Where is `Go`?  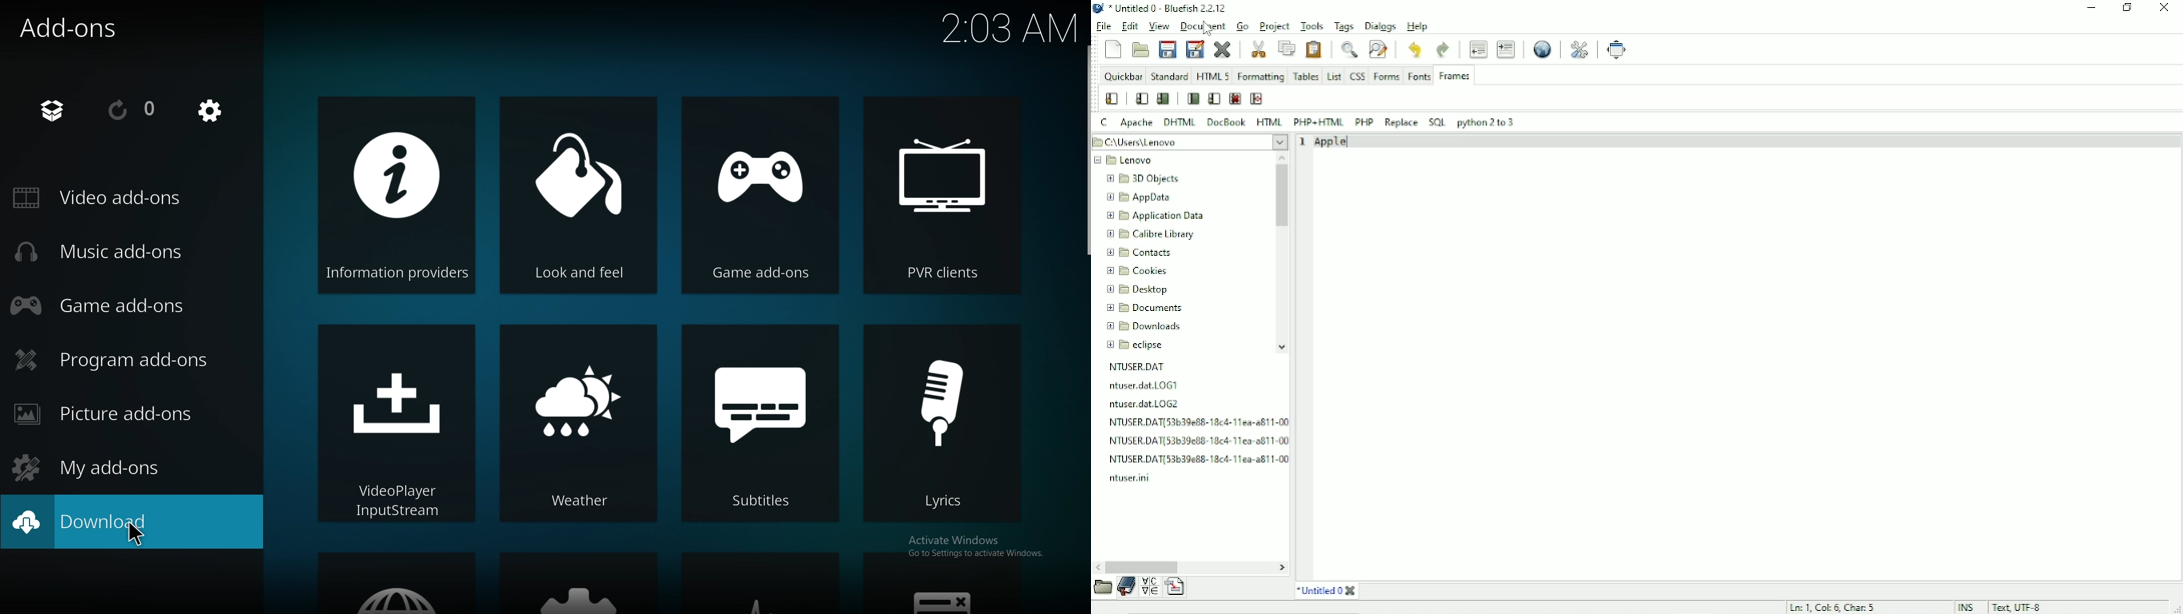
Go is located at coordinates (1243, 27).